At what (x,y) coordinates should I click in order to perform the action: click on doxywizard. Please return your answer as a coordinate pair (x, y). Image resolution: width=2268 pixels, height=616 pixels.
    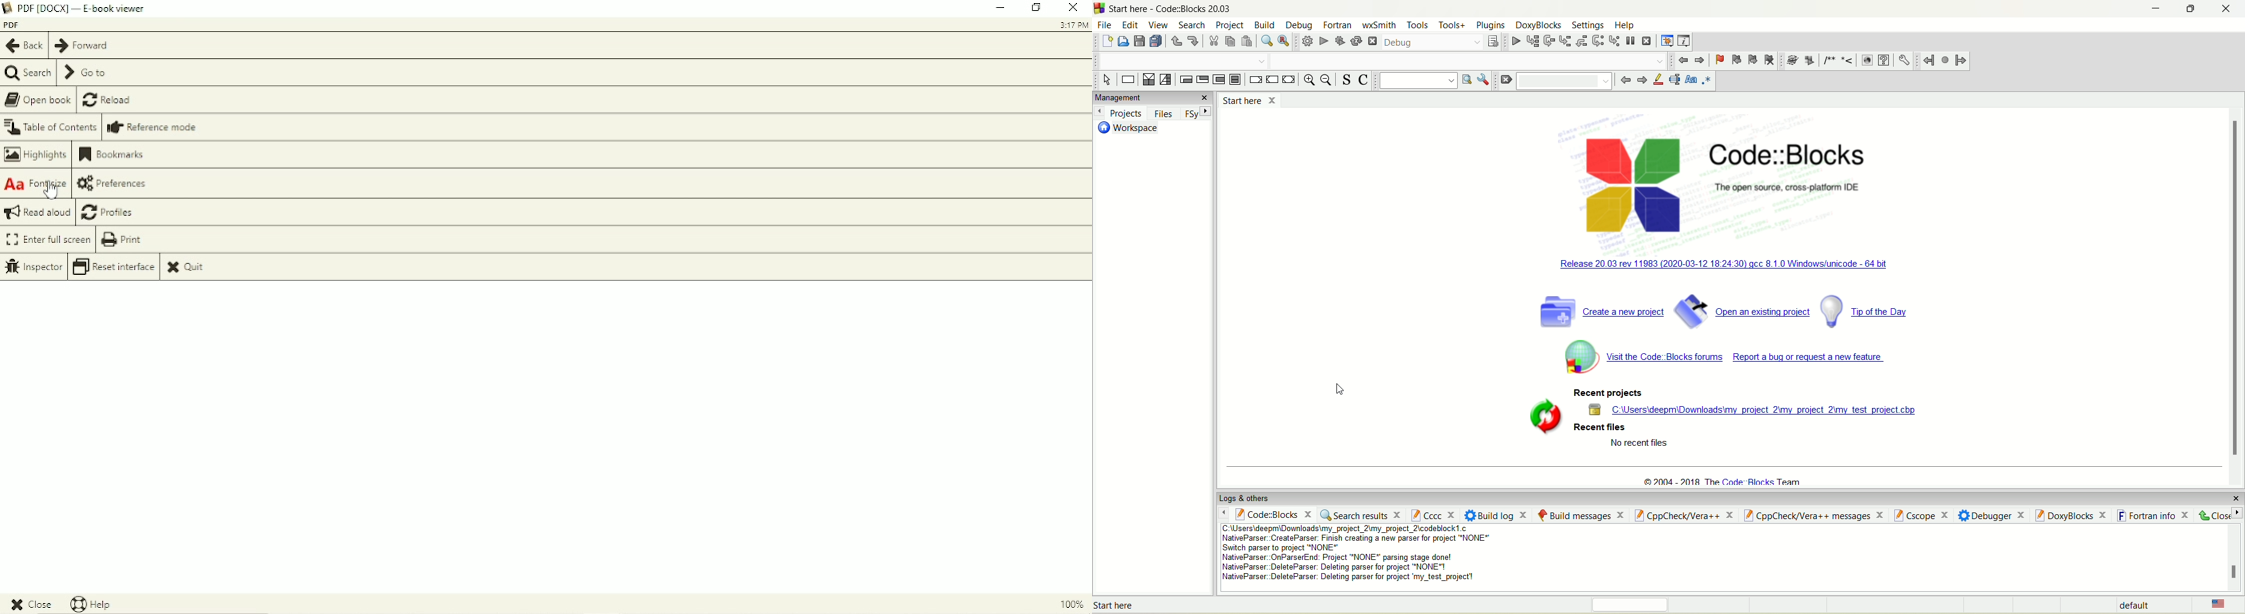
    Looking at the image, I should click on (1796, 59).